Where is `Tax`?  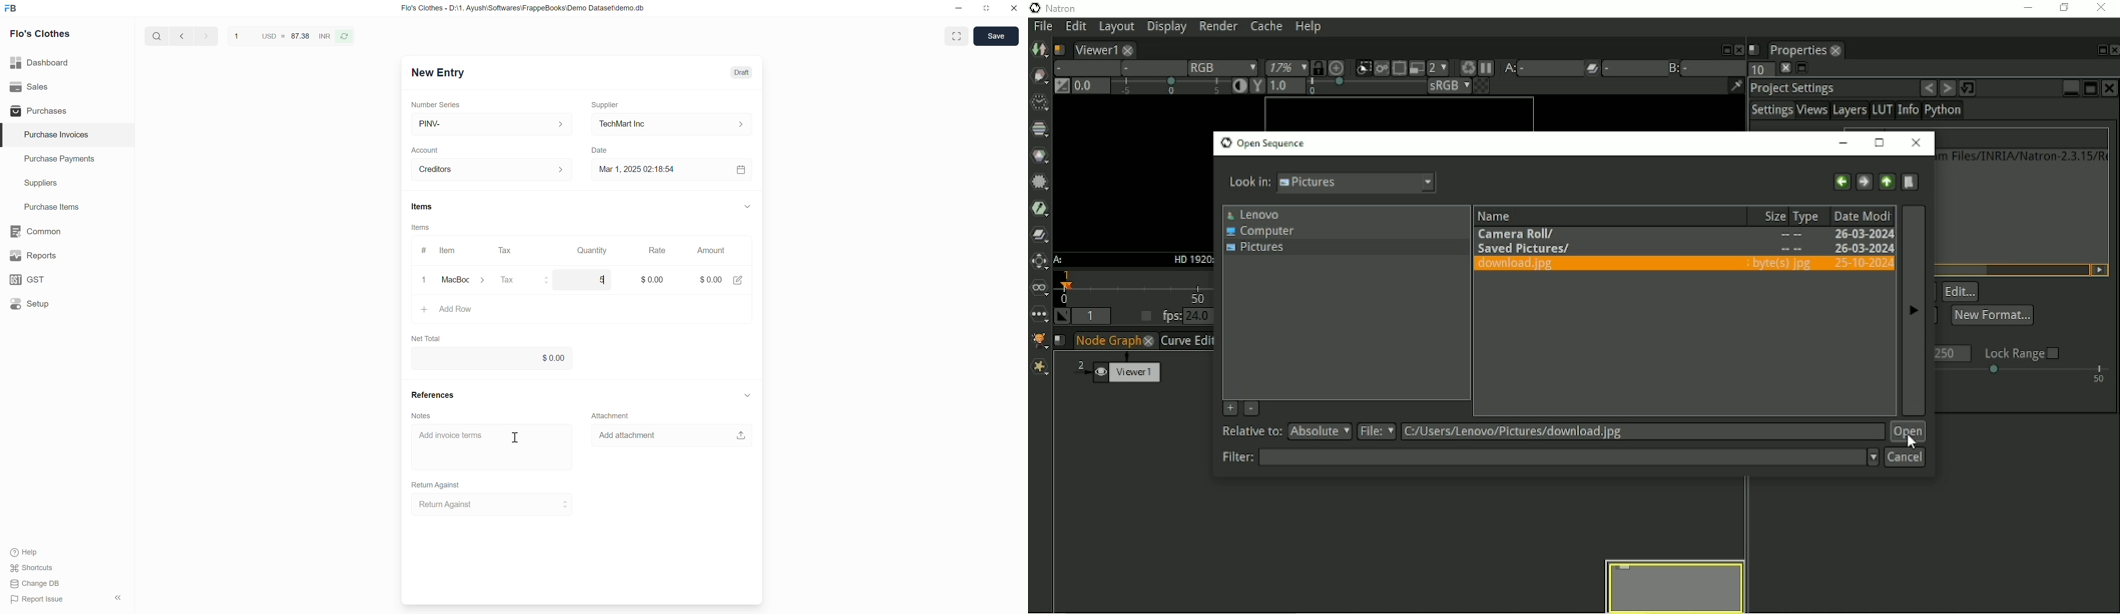
Tax is located at coordinates (508, 250).